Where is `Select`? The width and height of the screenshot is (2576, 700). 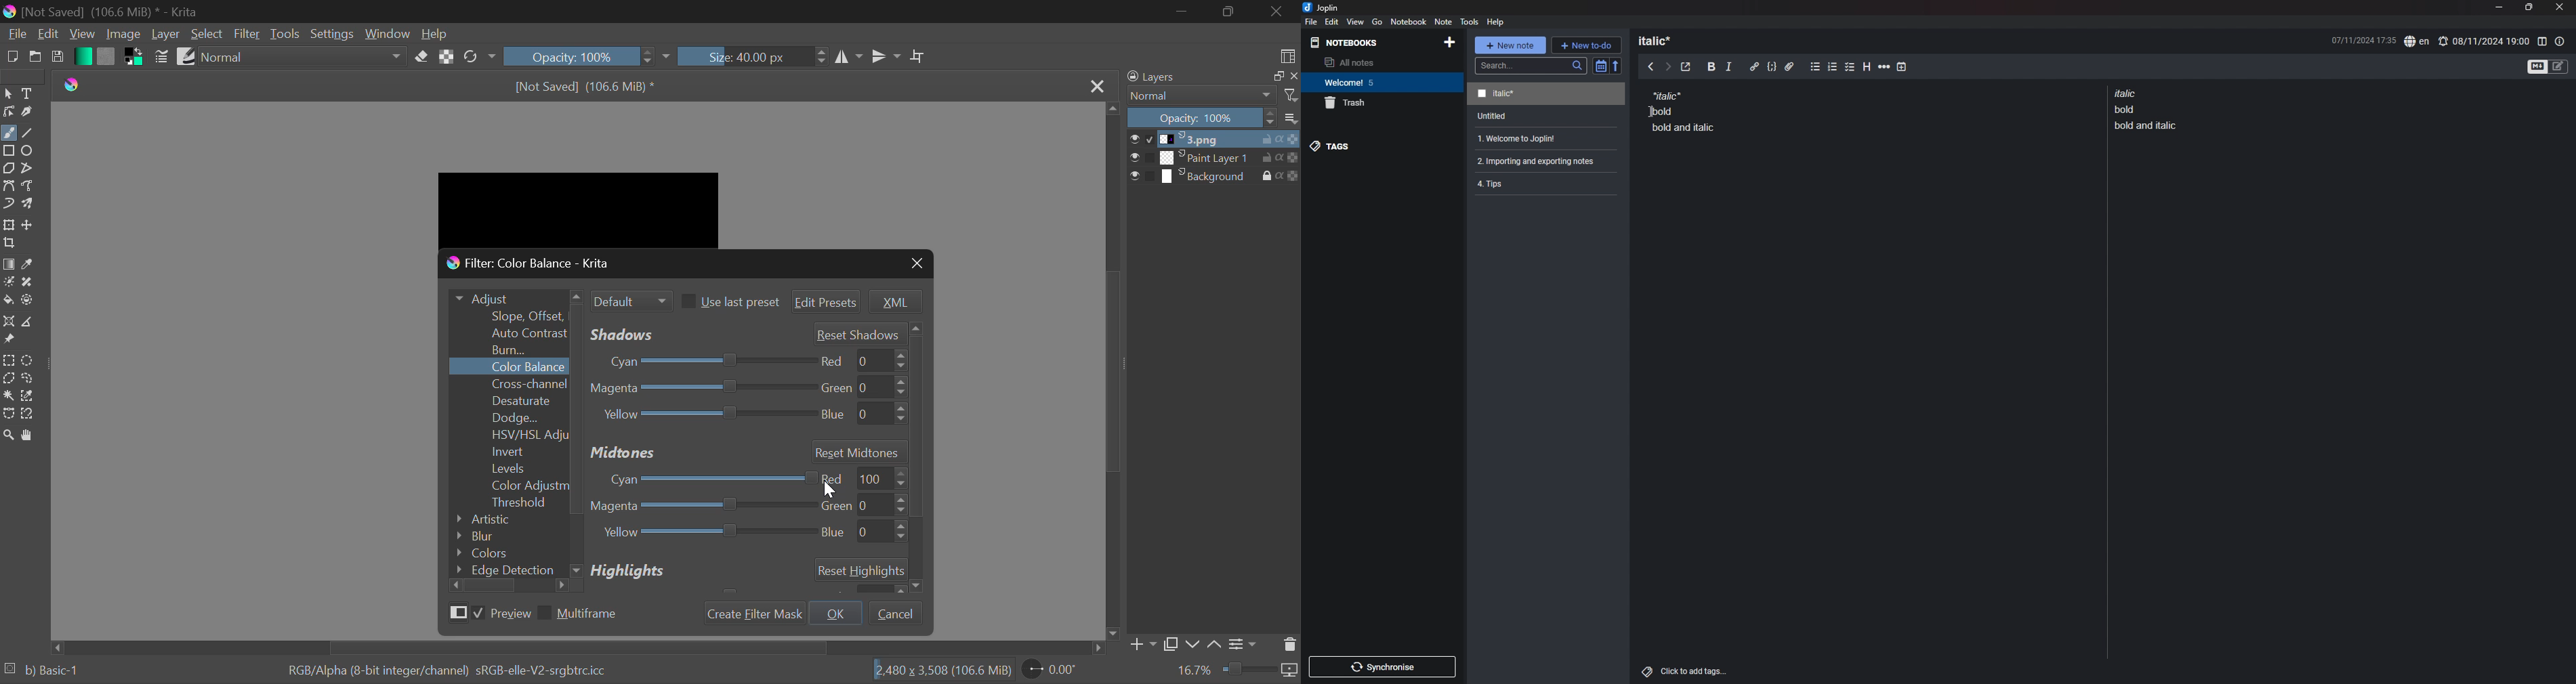 Select is located at coordinates (209, 34).